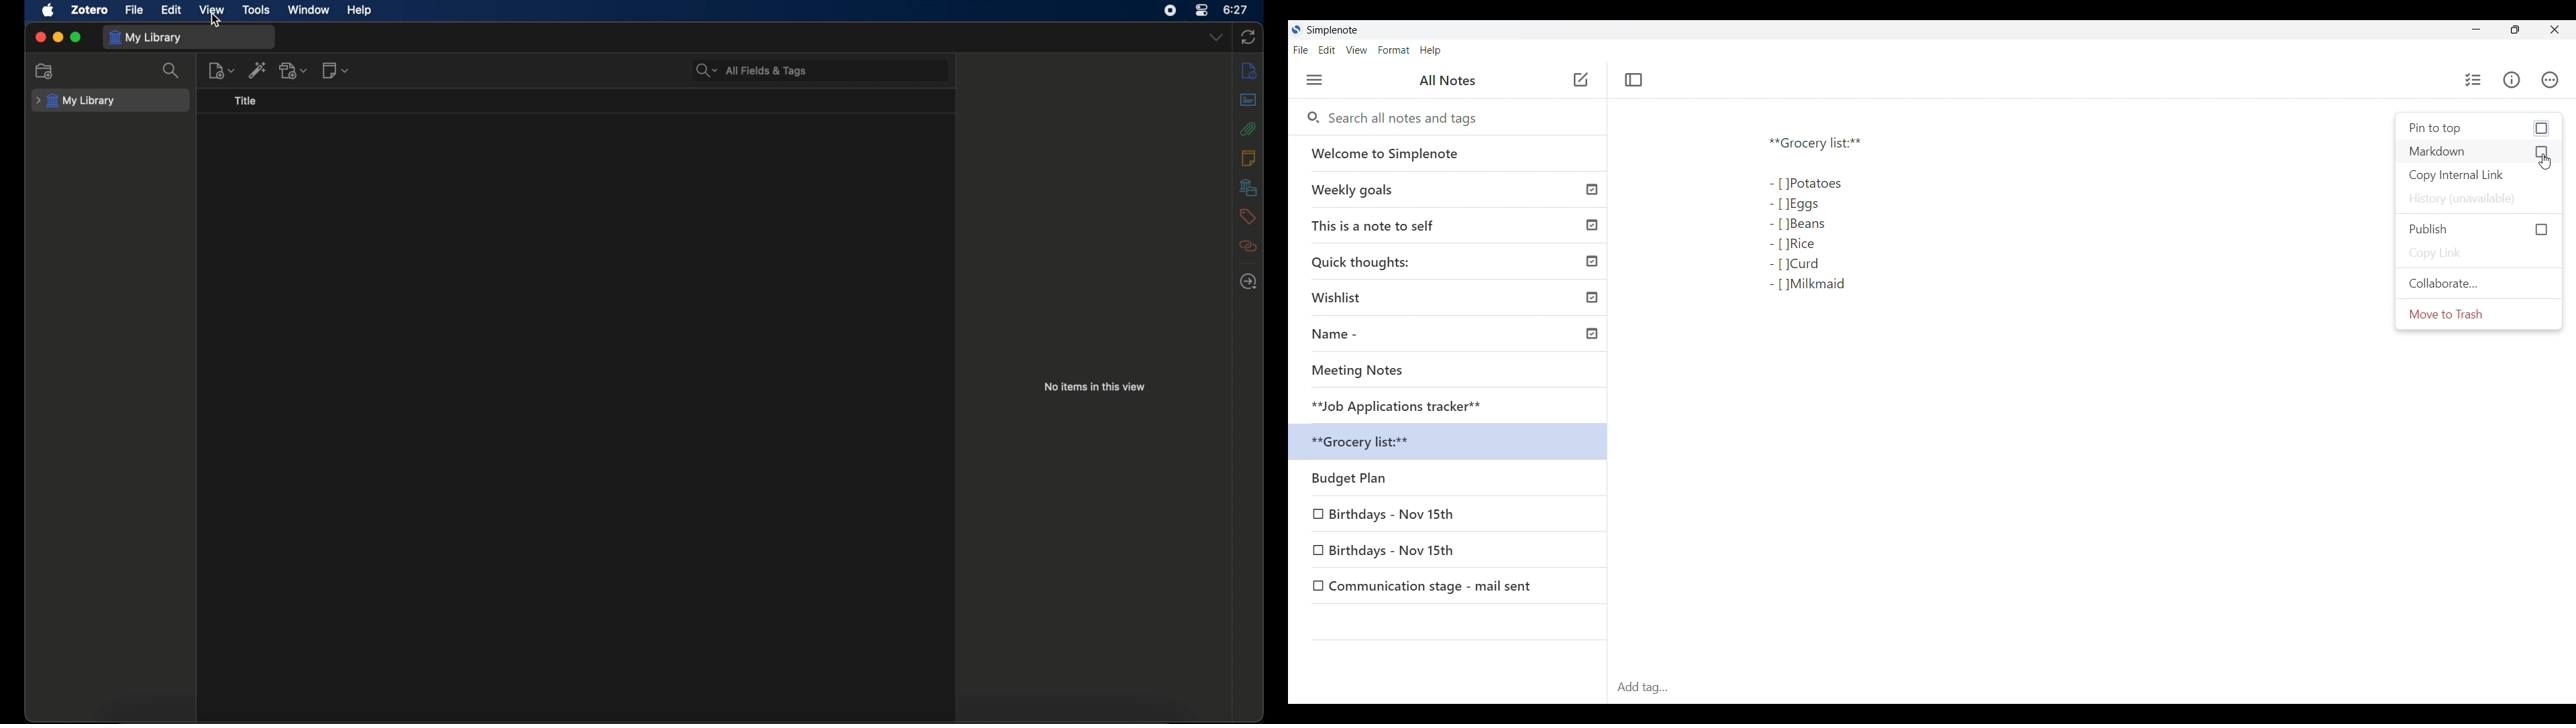  What do you see at coordinates (1580, 79) in the screenshot?
I see `Click to add note` at bounding box center [1580, 79].